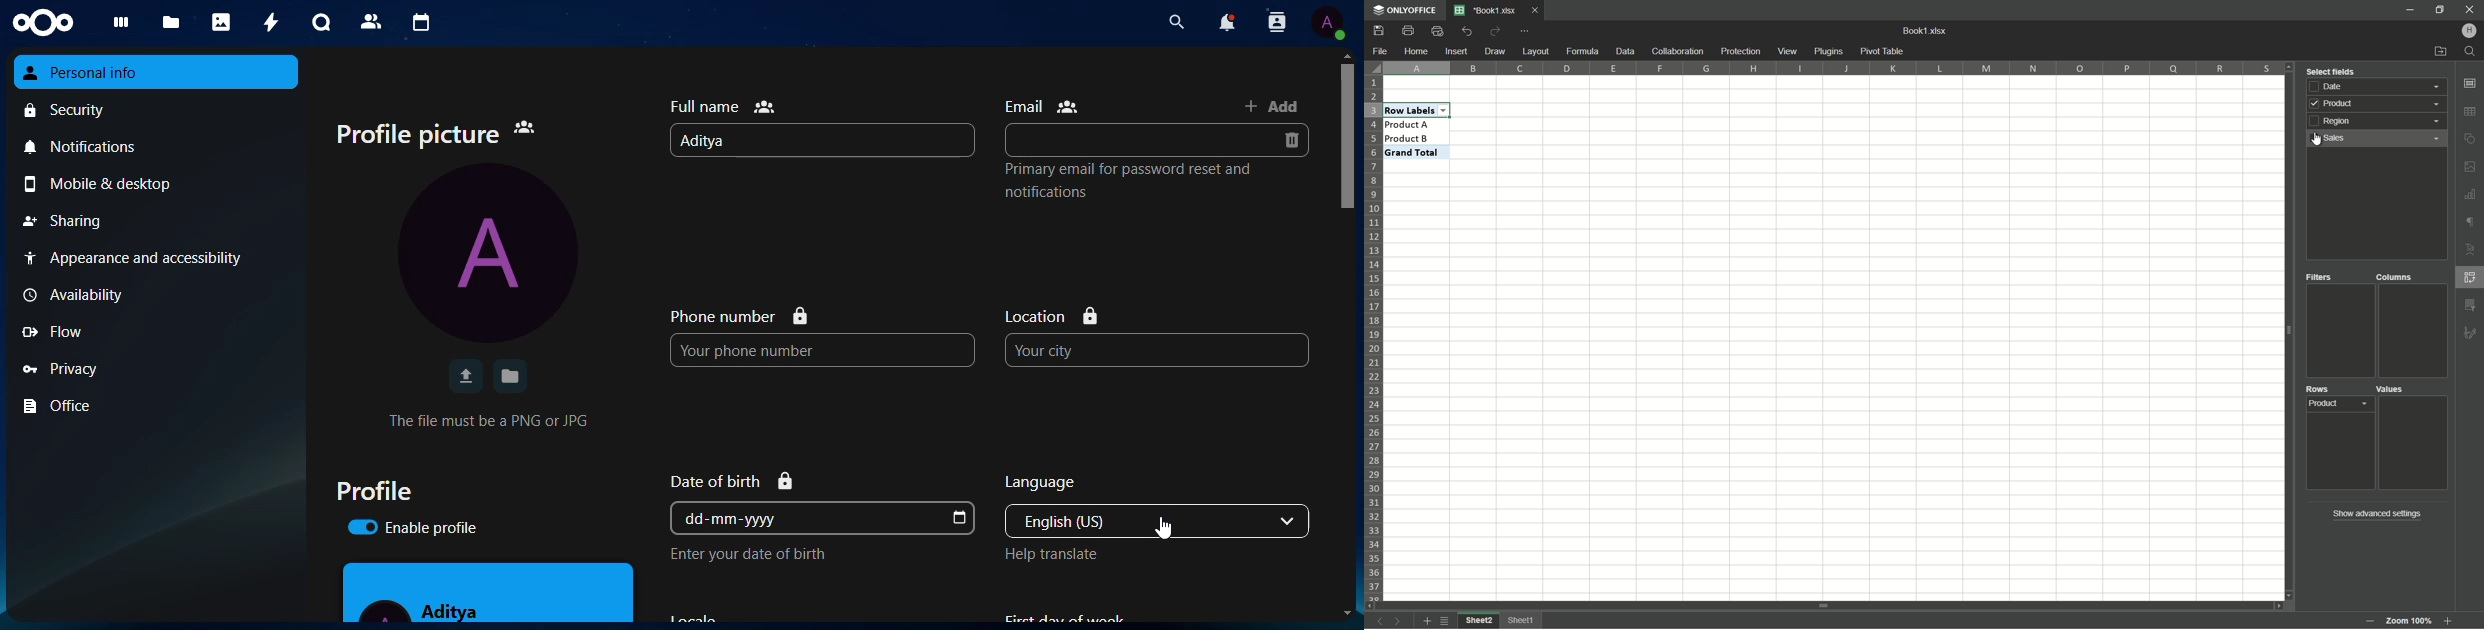 The height and width of the screenshot is (644, 2492). I want to click on Show advanced settings, so click(2375, 513).